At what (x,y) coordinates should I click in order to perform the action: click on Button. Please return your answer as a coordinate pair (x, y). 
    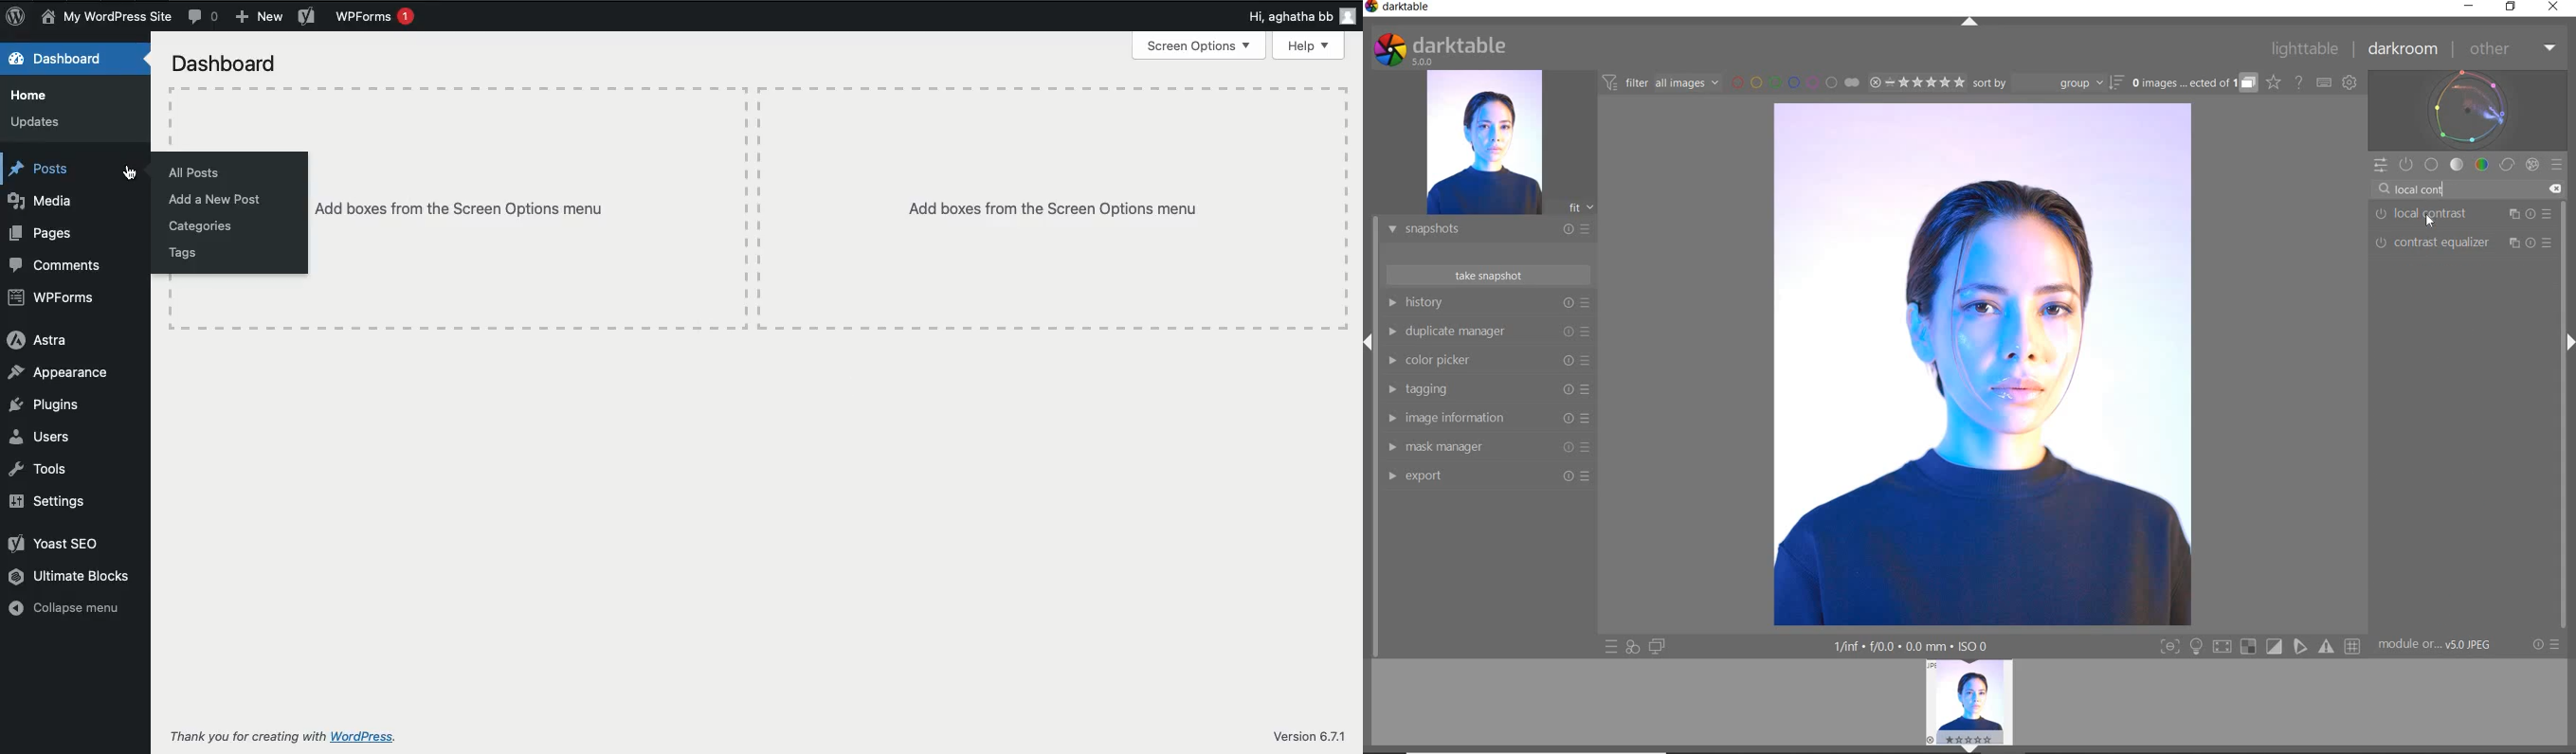
    Looking at the image, I should click on (2170, 648).